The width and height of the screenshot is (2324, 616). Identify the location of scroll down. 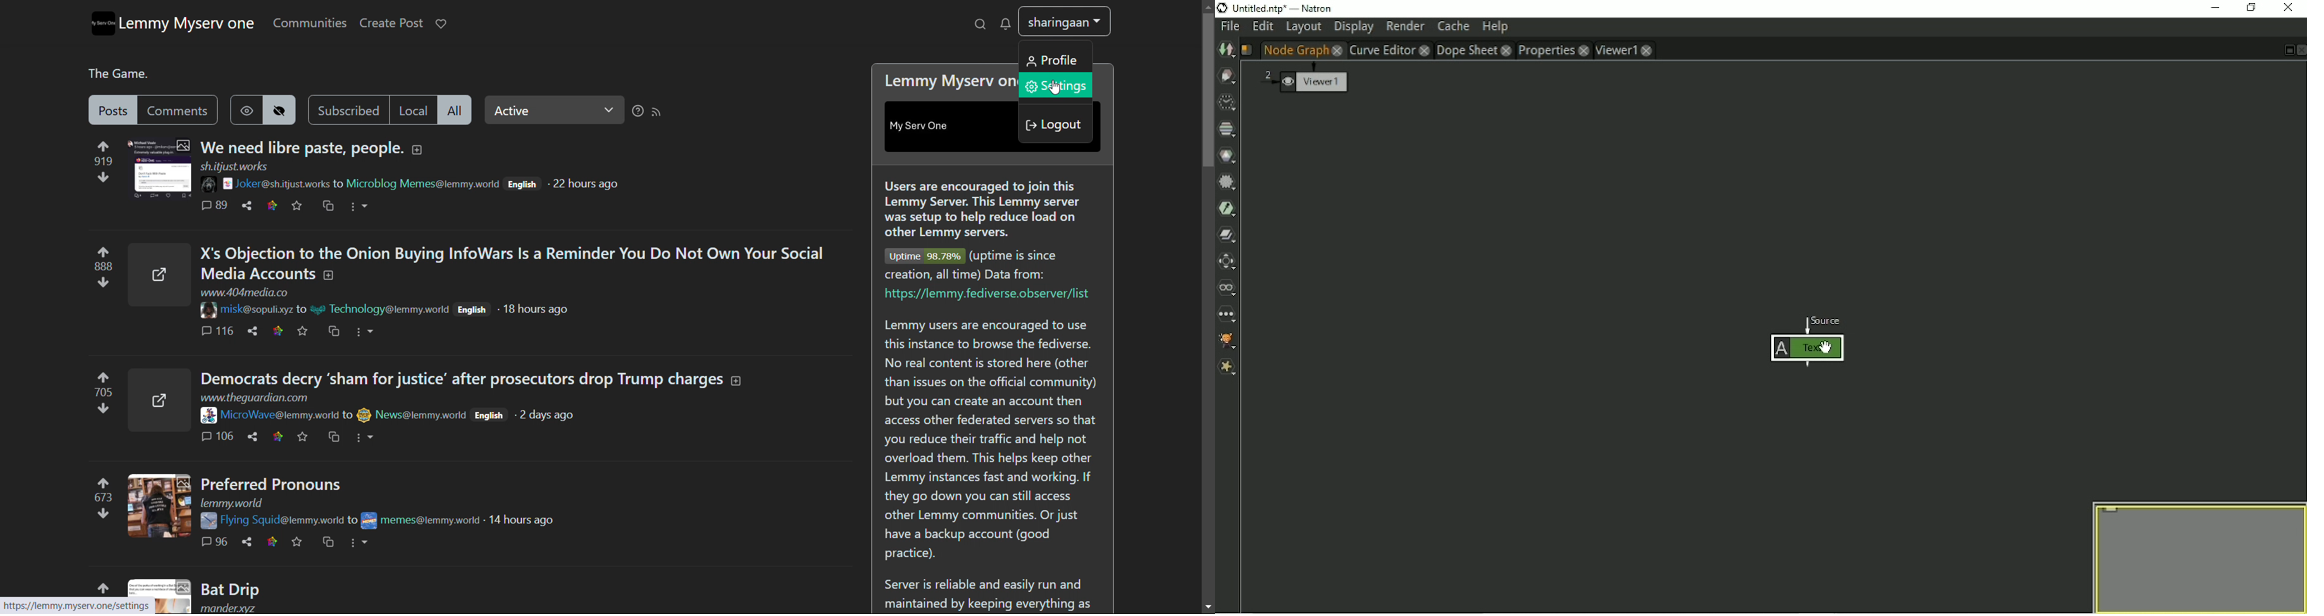
(1208, 607).